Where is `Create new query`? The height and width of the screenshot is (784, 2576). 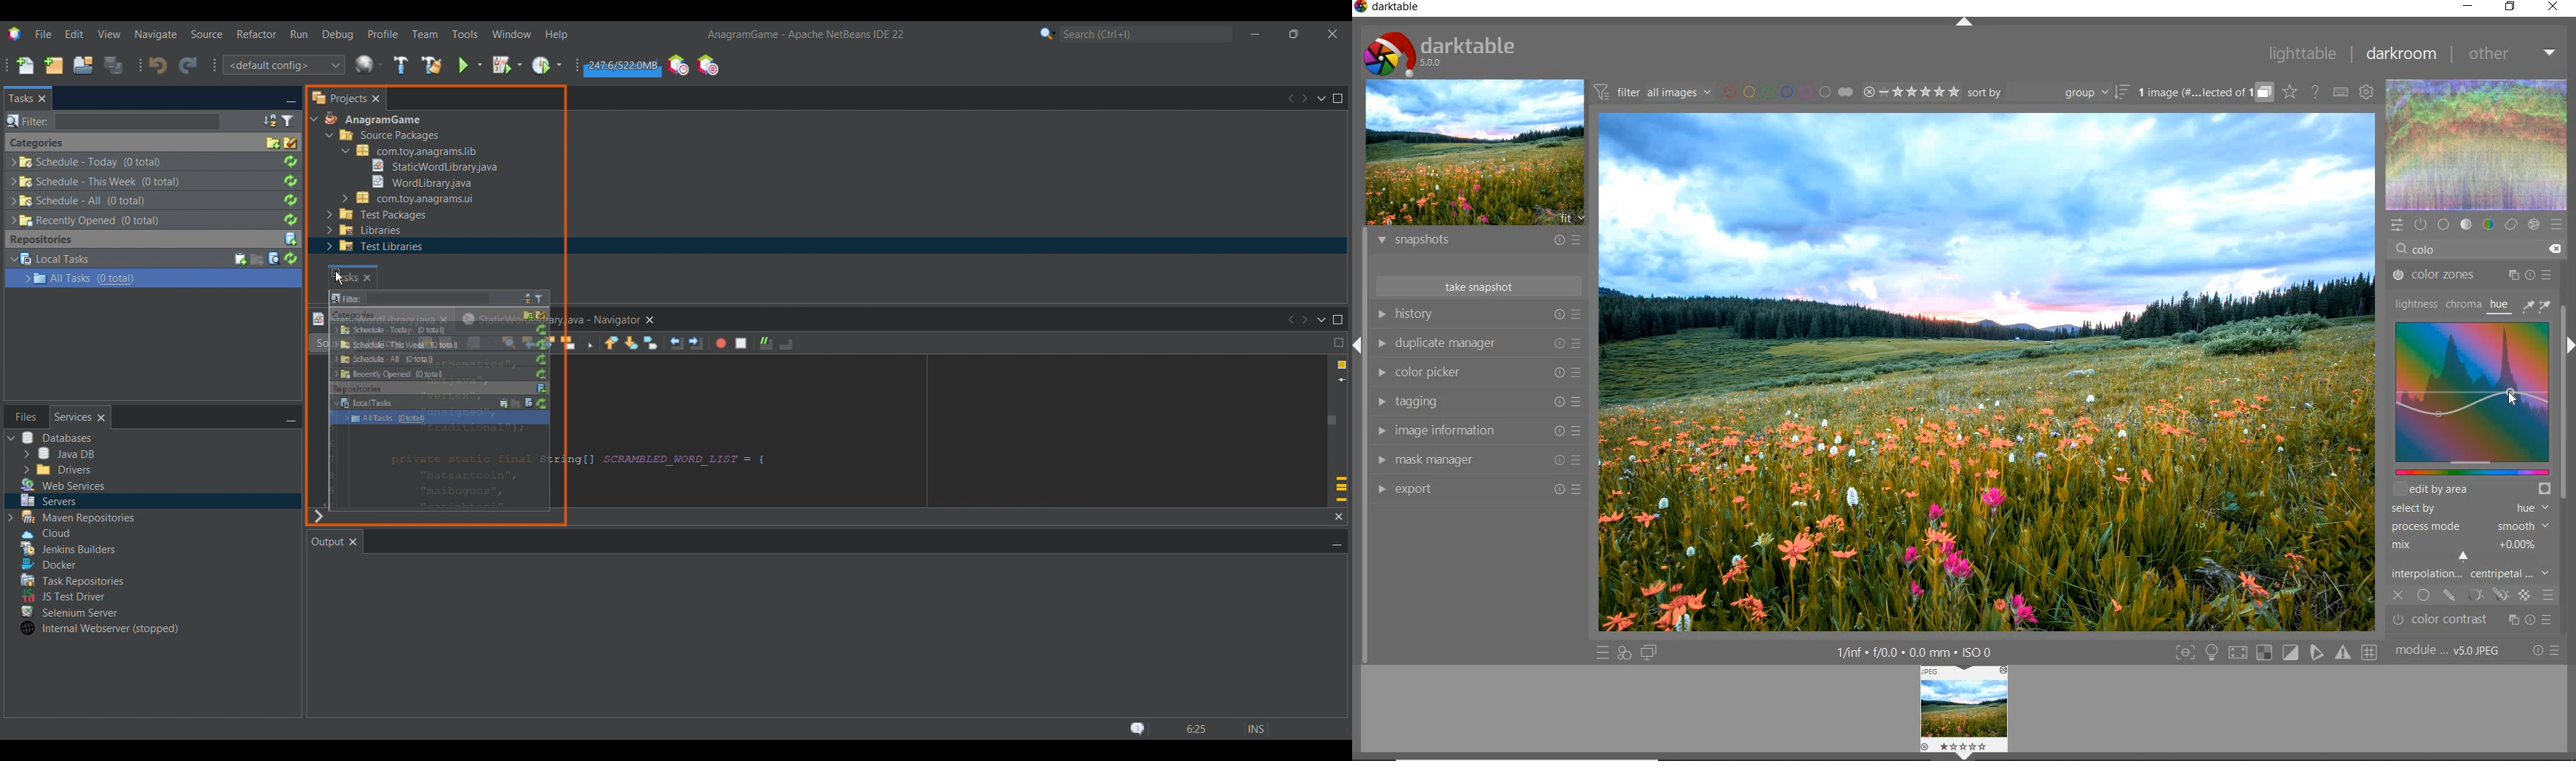 Create new query is located at coordinates (257, 259).